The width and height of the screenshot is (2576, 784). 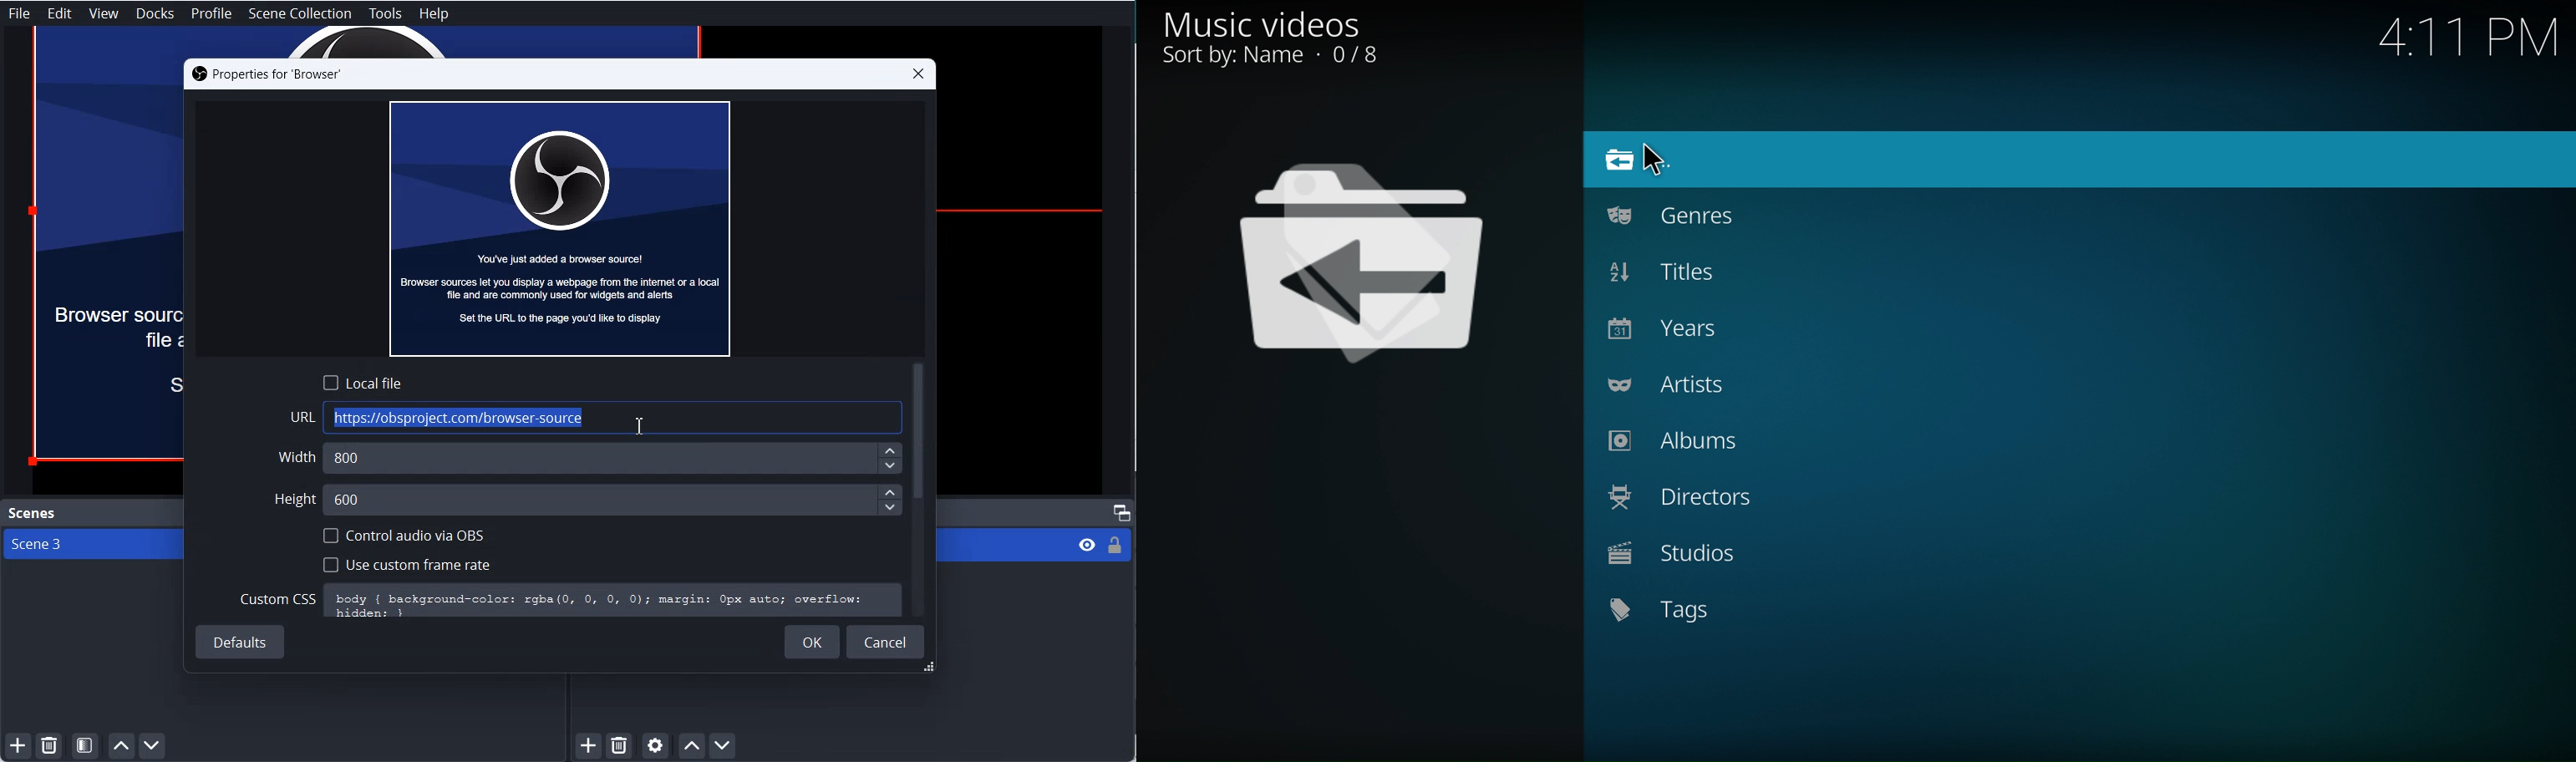 I want to click on Enter Width, so click(x=592, y=458).